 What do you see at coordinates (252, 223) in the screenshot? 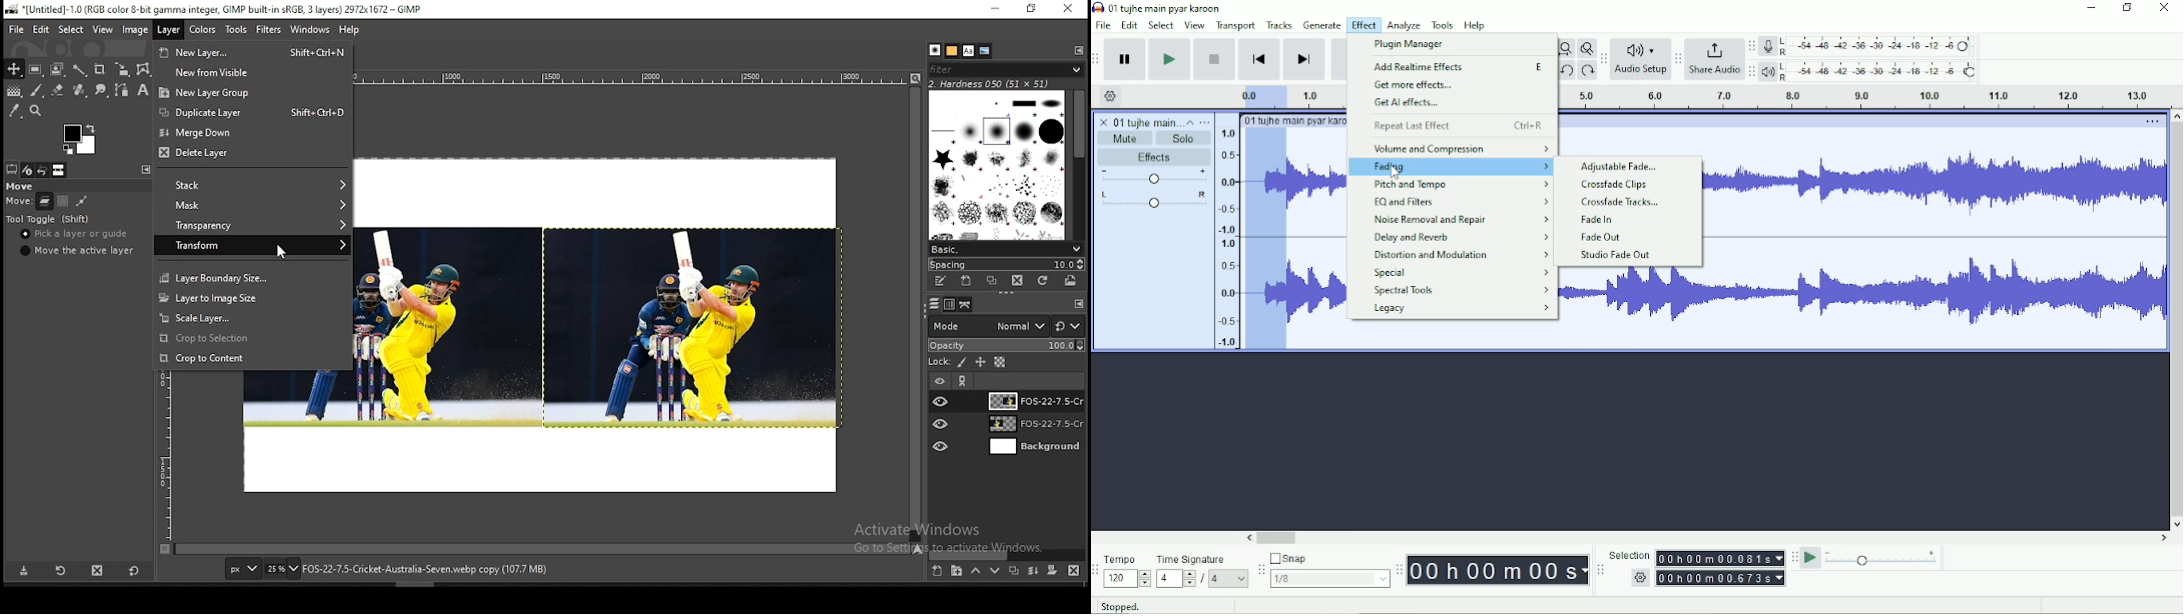
I see `transperancy` at bounding box center [252, 223].